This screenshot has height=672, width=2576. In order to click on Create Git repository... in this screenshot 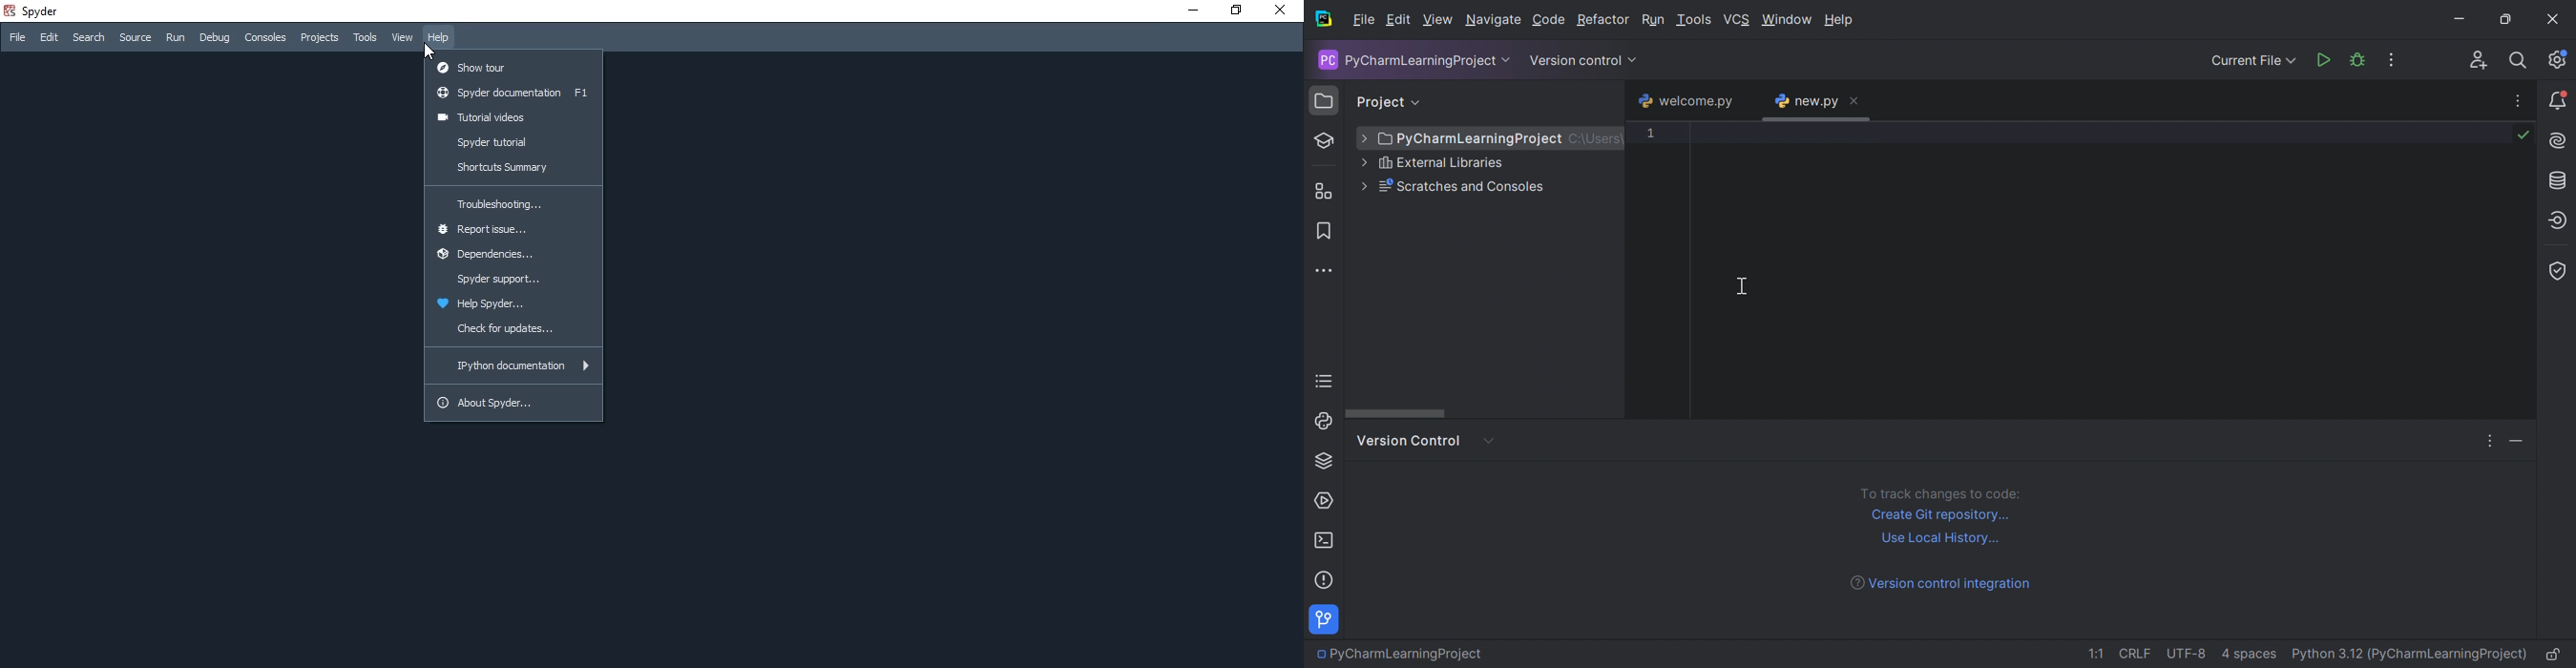, I will do `click(1943, 516)`.